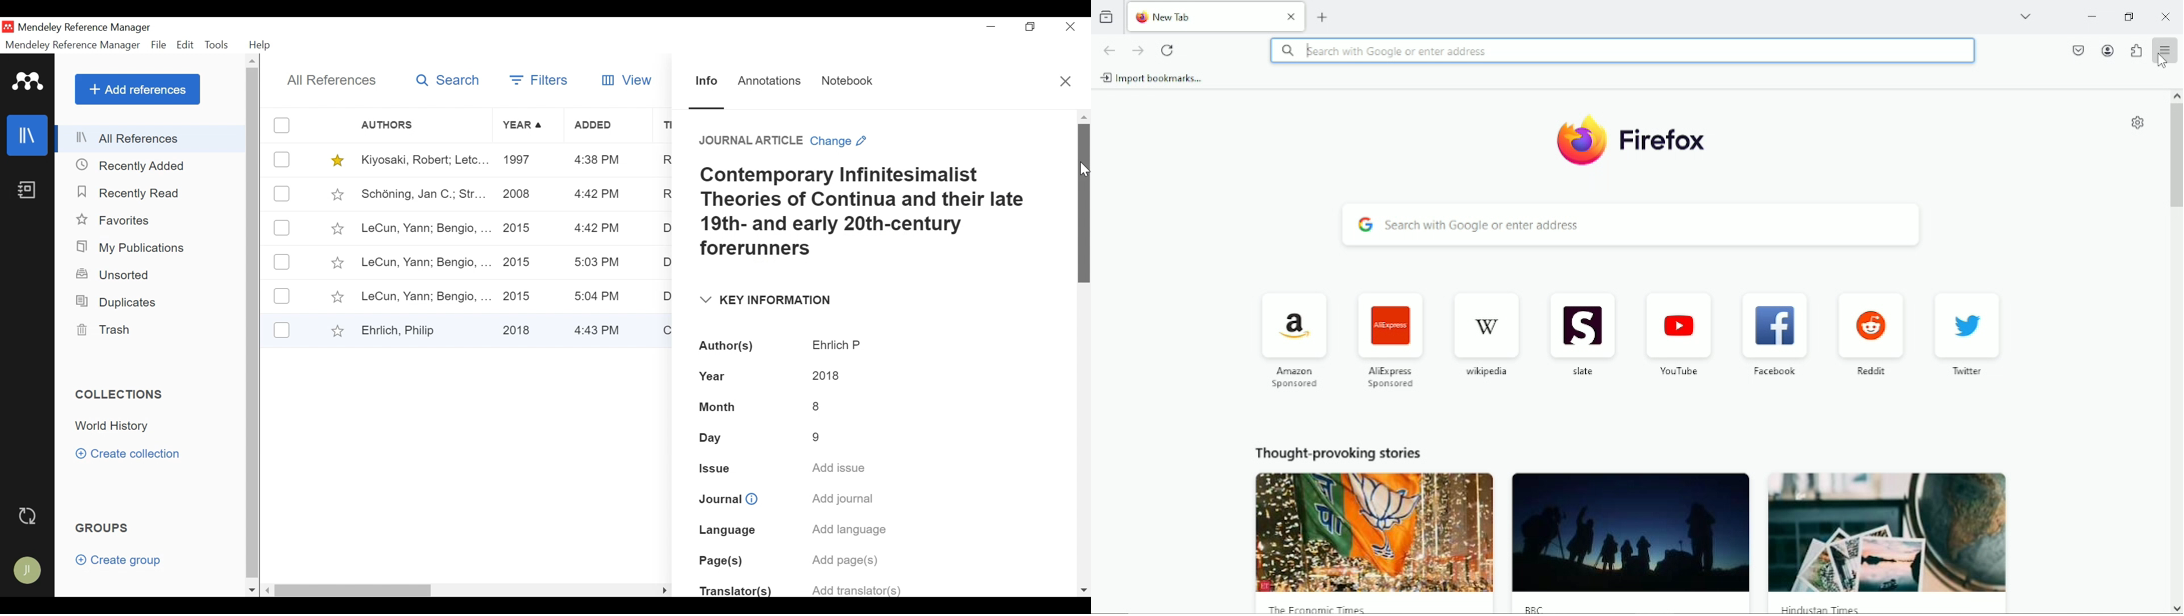 The height and width of the screenshot is (616, 2184). What do you see at coordinates (764, 301) in the screenshot?
I see `Key Information` at bounding box center [764, 301].